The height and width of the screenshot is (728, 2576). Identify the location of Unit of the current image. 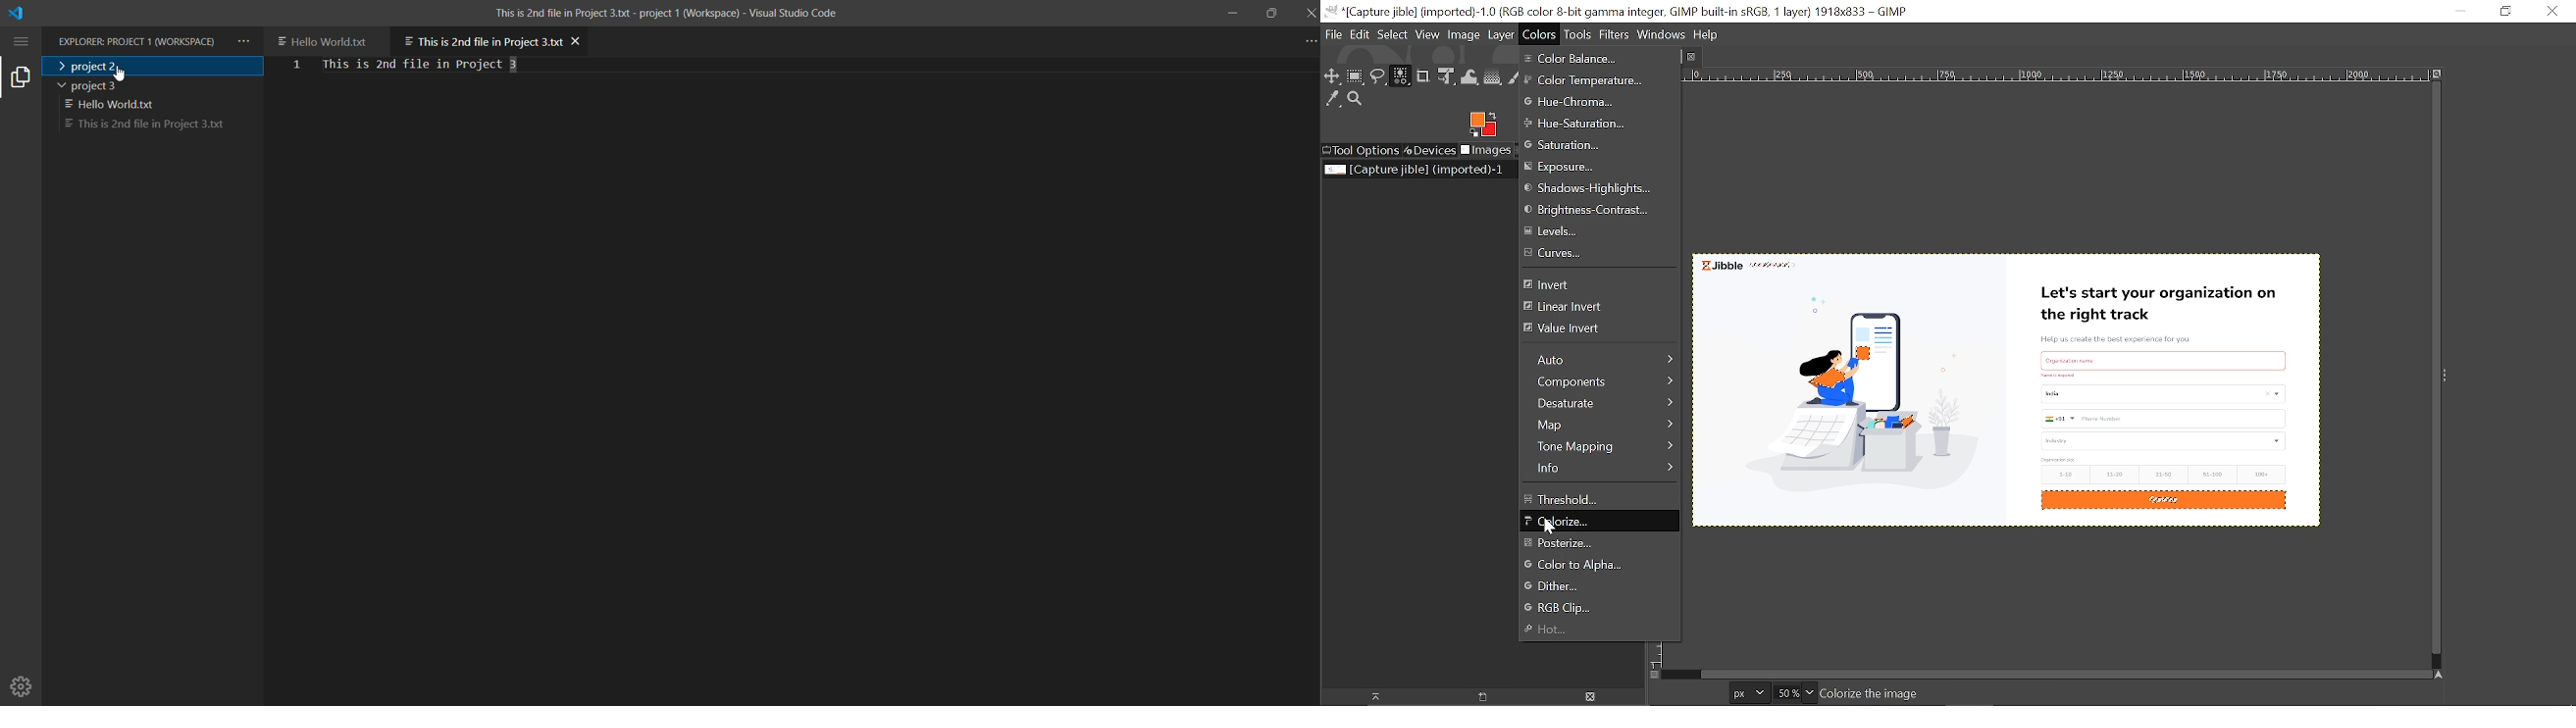
(1750, 692).